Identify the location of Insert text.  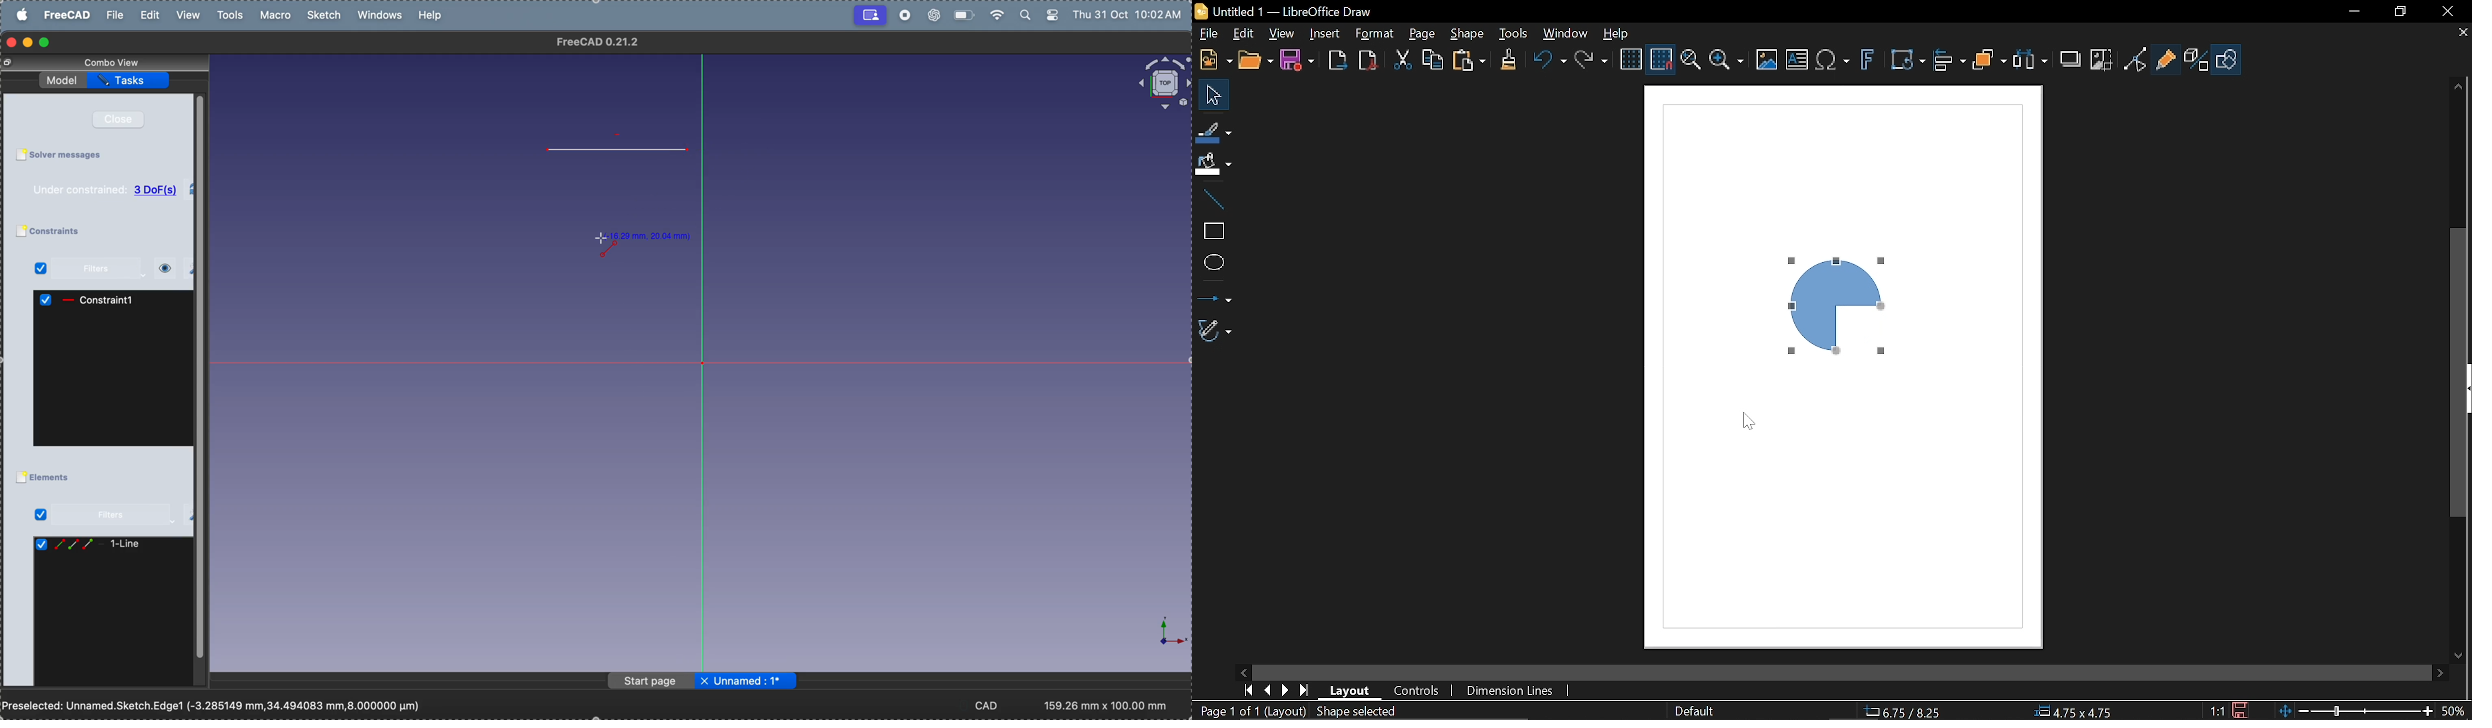
(1797, 61).